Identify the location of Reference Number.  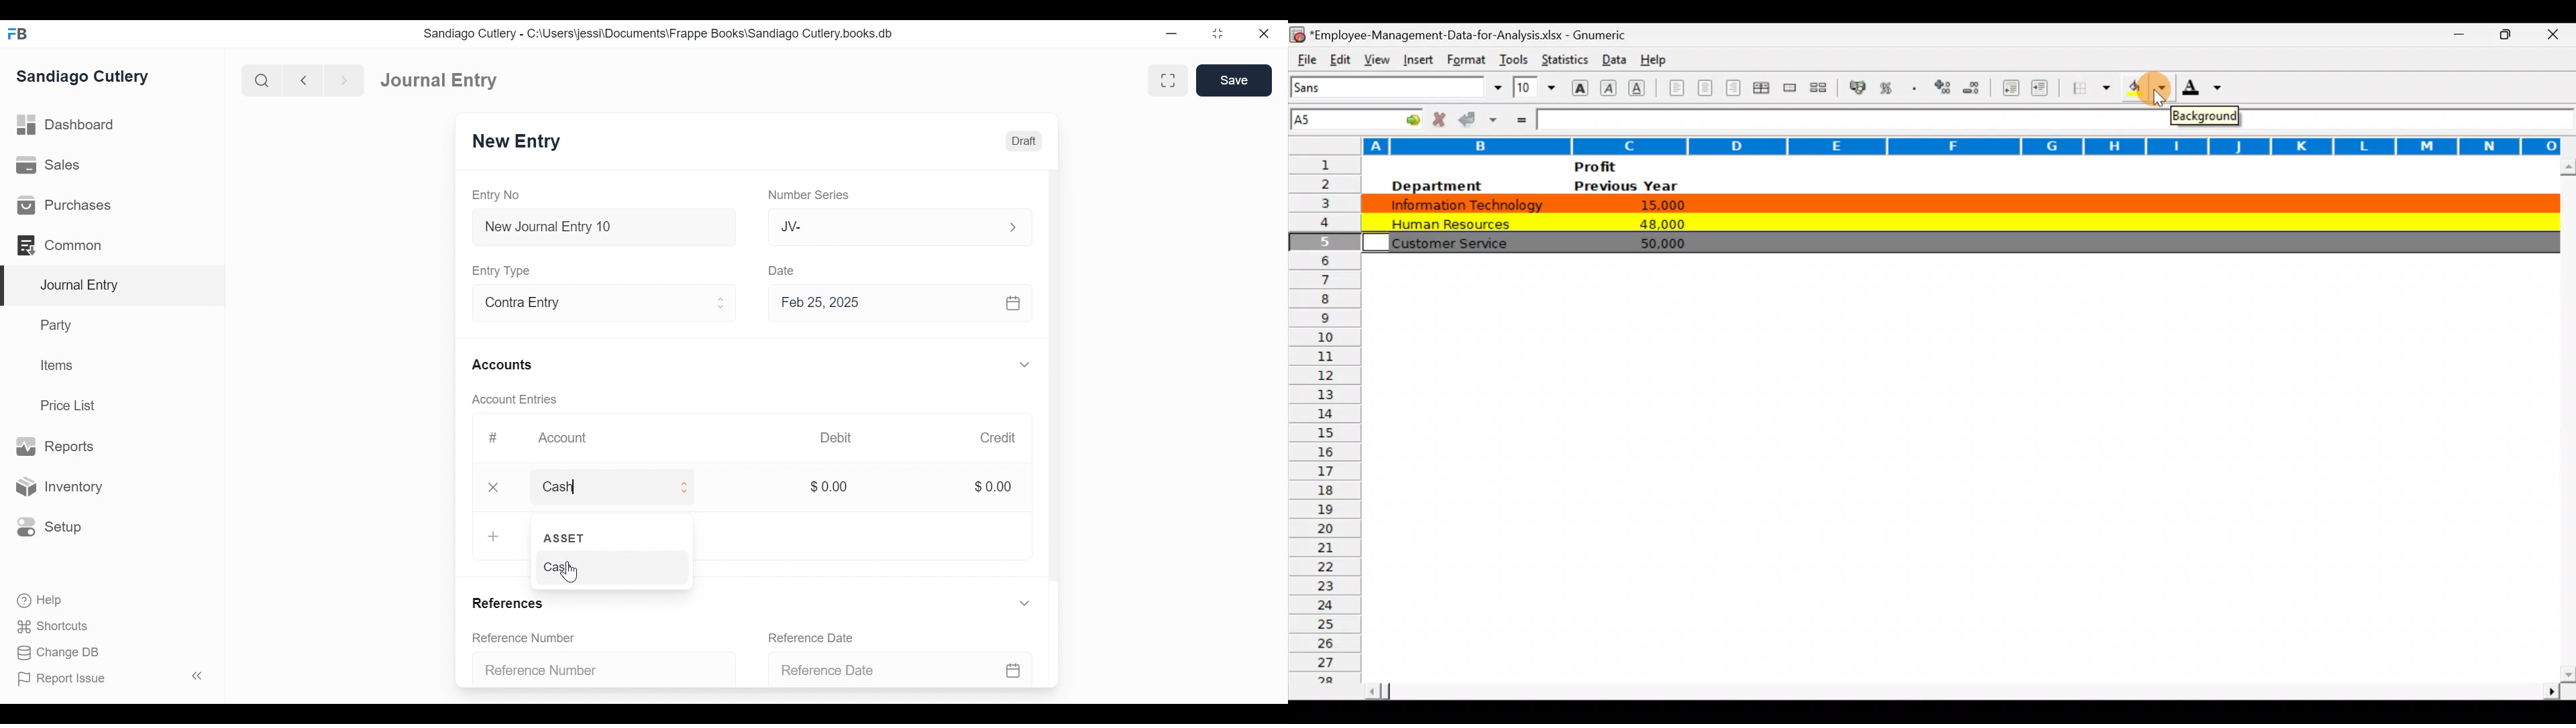
(526, 638).